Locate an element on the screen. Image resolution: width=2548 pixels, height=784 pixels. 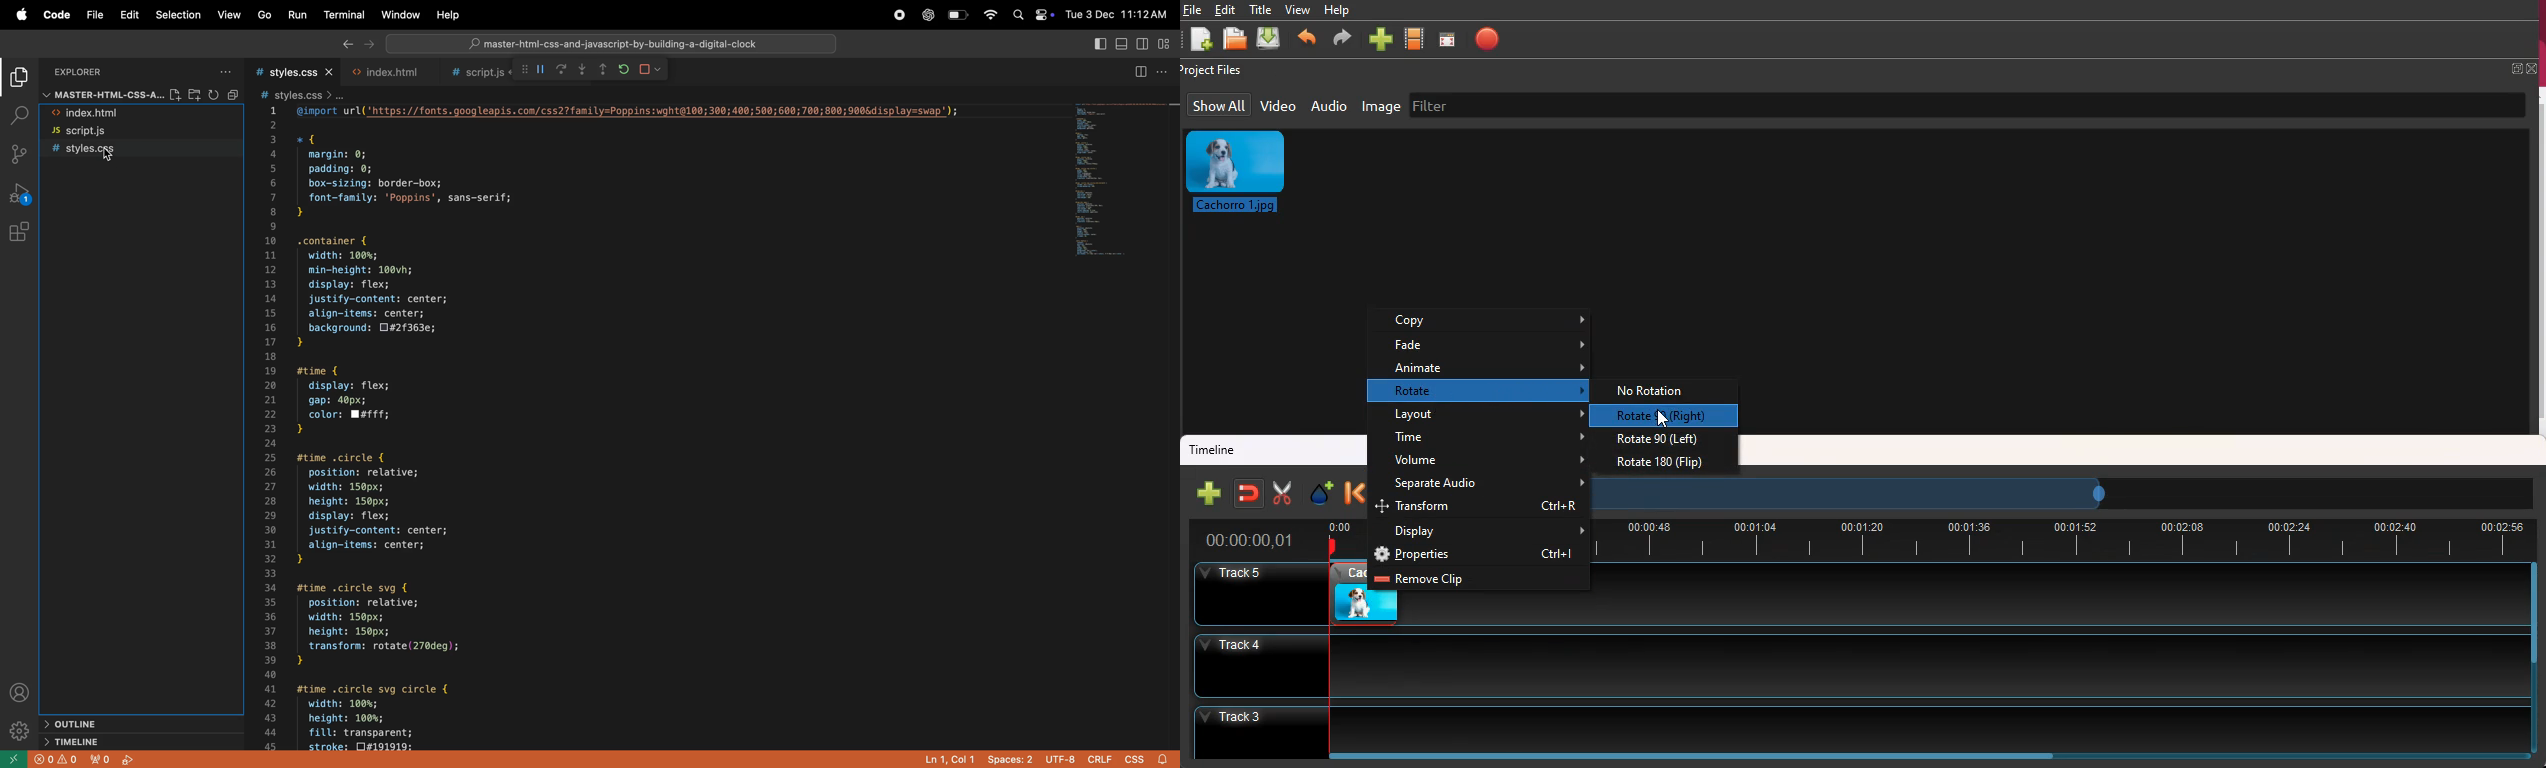
no rotation is located at coordinates (1656, 391).